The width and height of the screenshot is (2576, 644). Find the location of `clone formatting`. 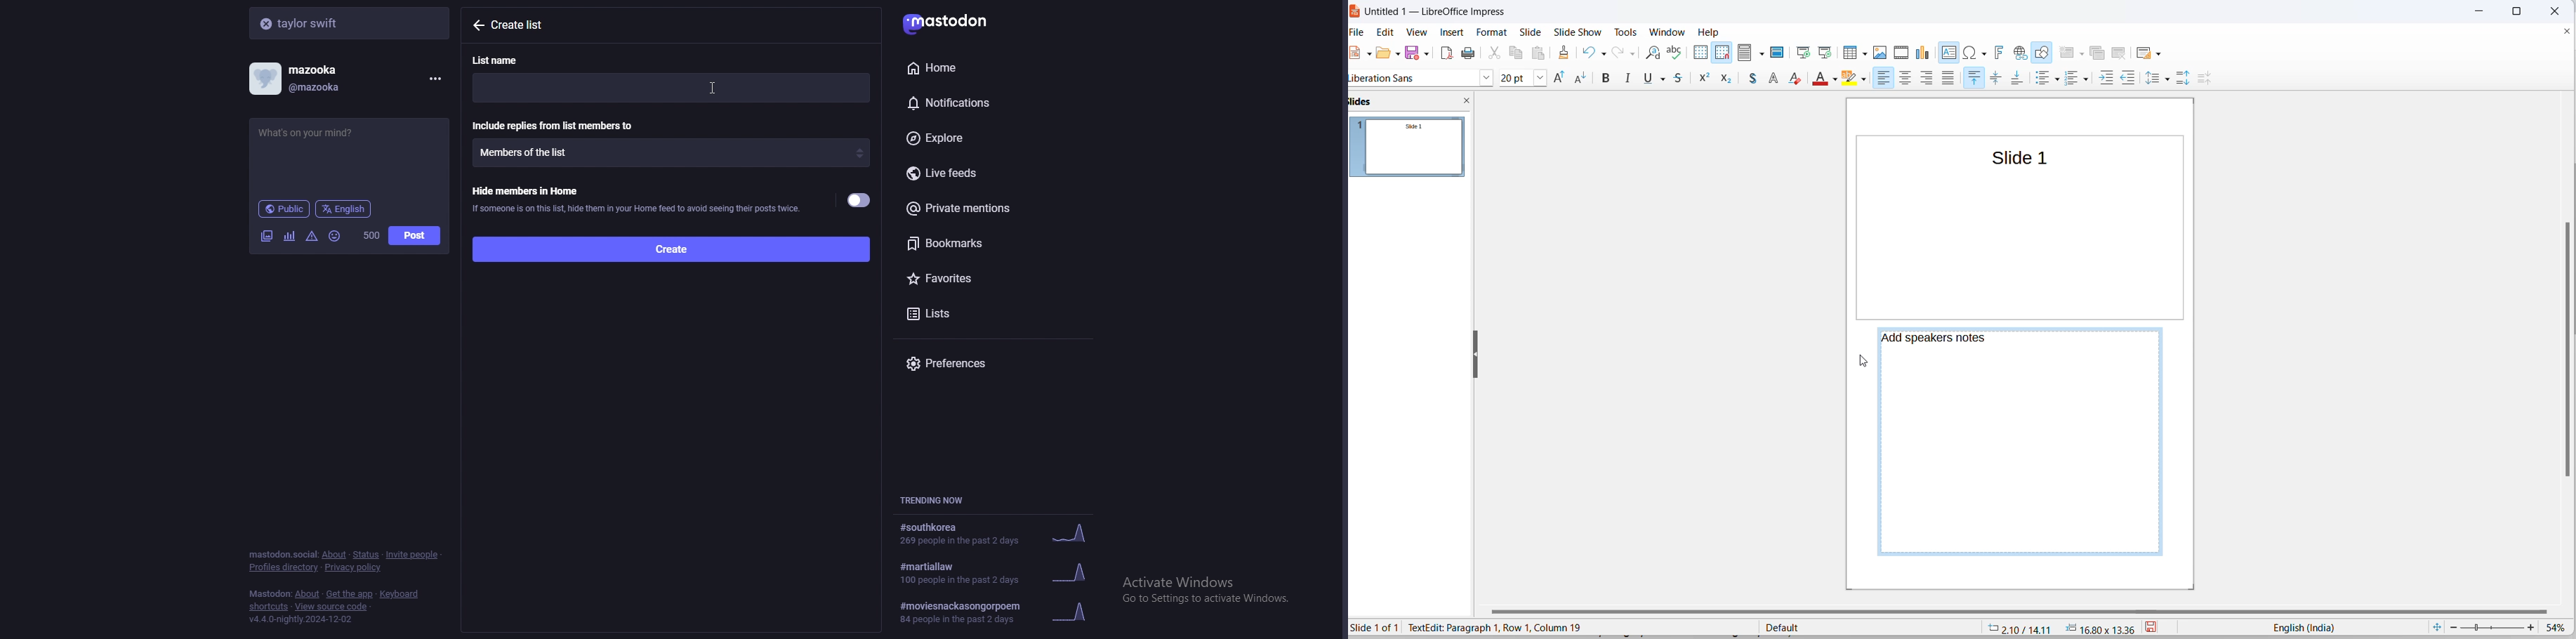

clone formatting is located at coordinates (1565, 52).